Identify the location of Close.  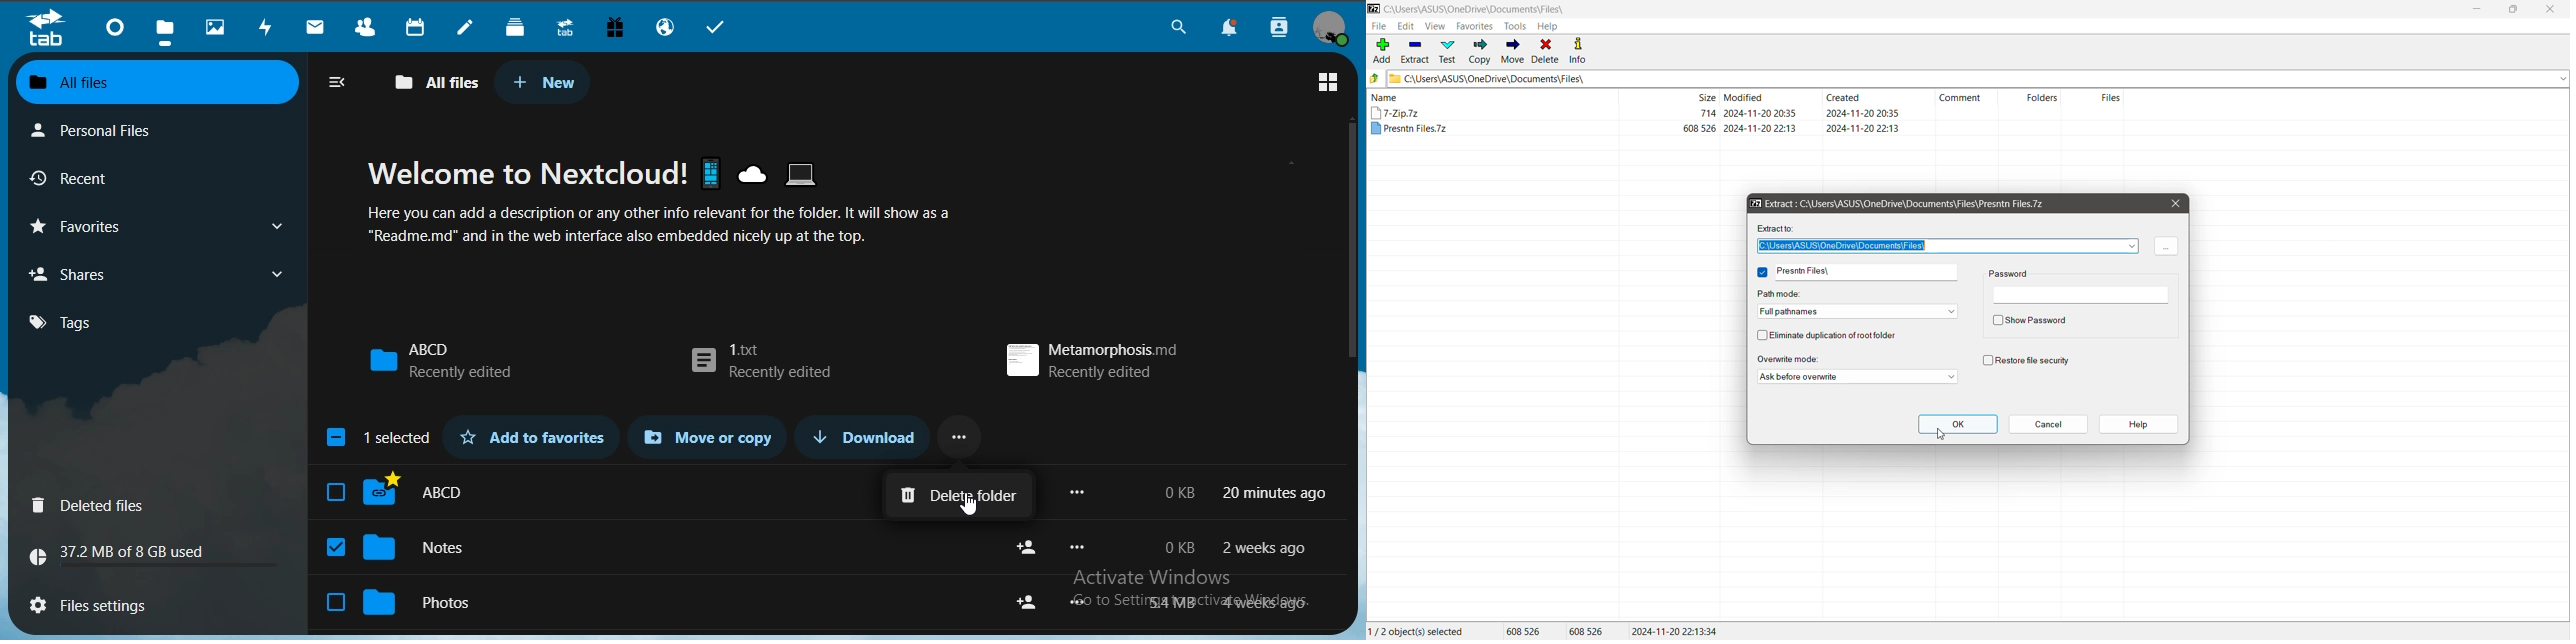
(2553, 9).